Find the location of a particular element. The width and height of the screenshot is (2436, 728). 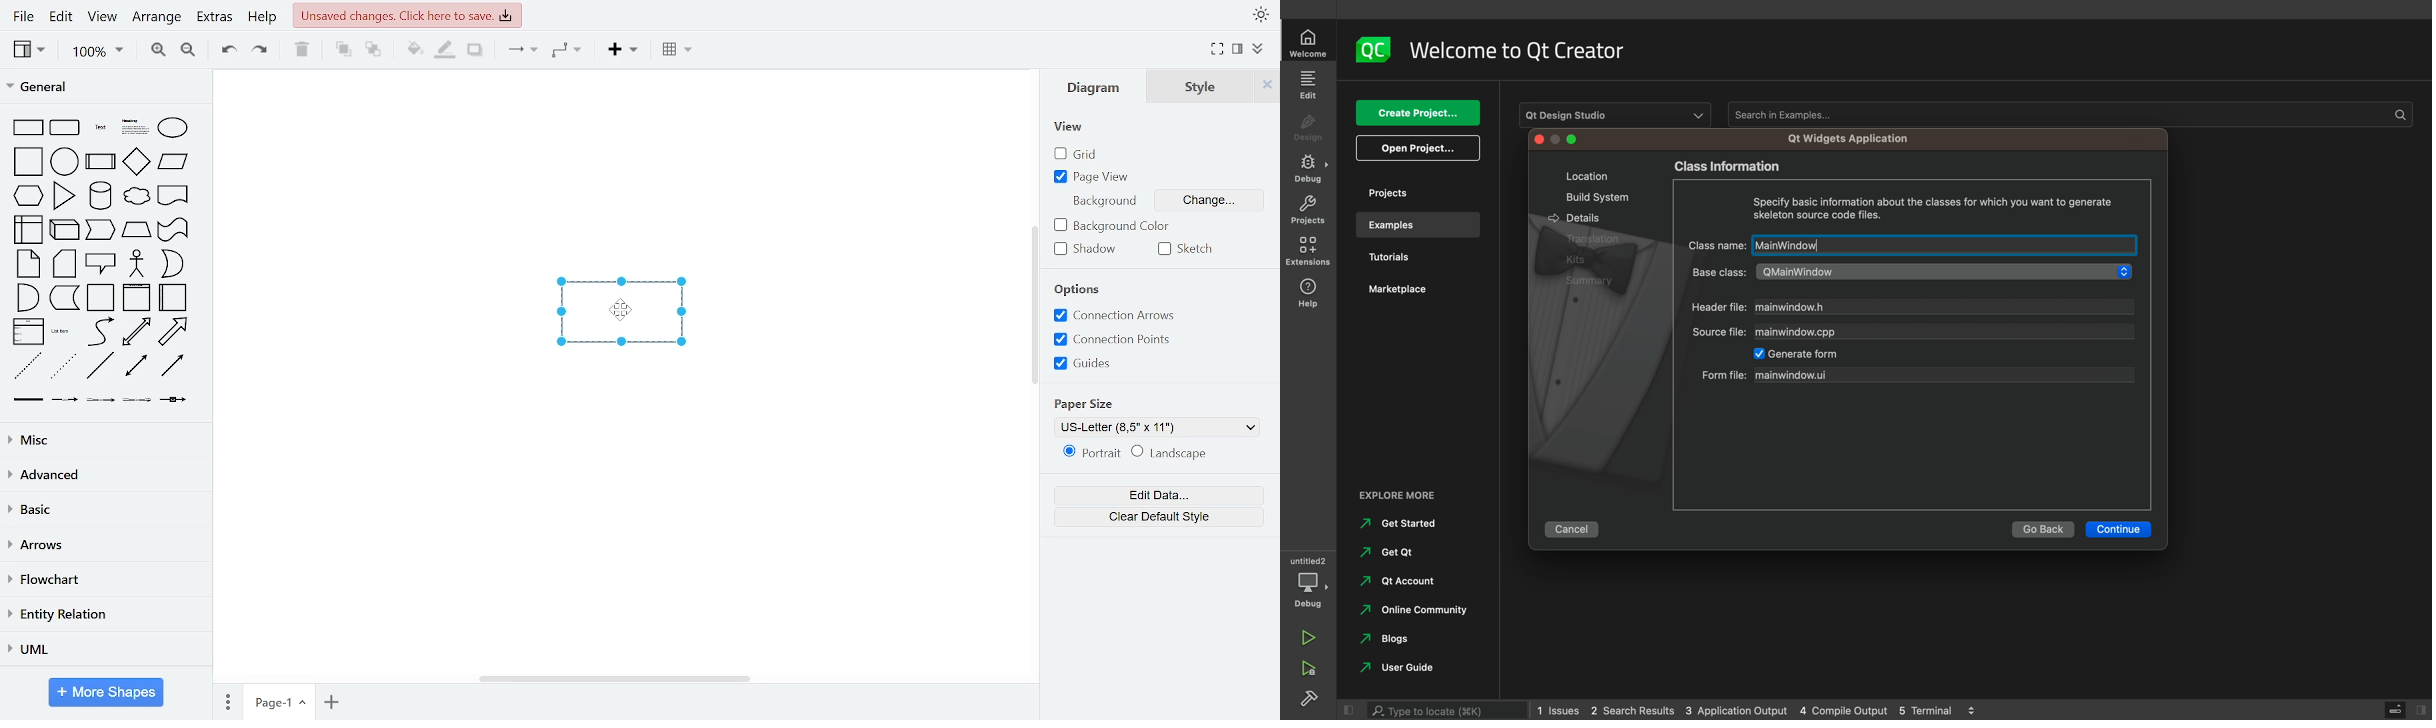

current page is located at coordinates (277, 703).